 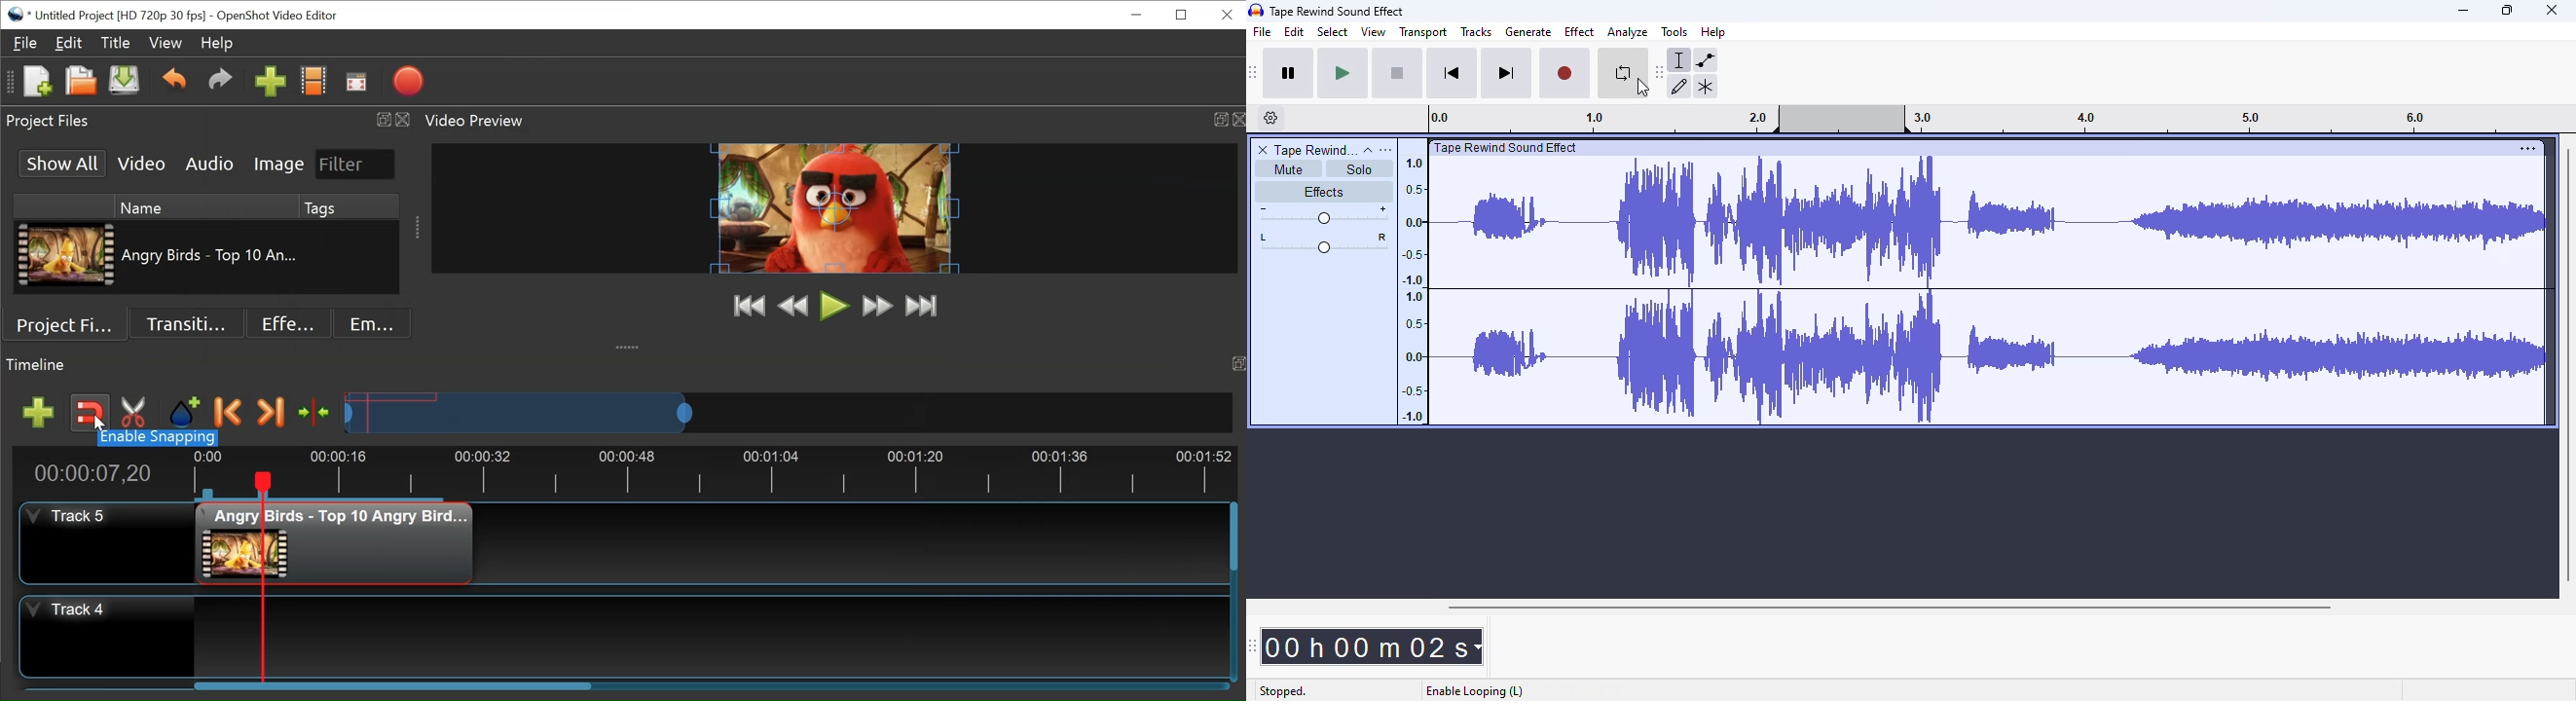 I want to click on multi-tool, so click(x=1705, y=87).